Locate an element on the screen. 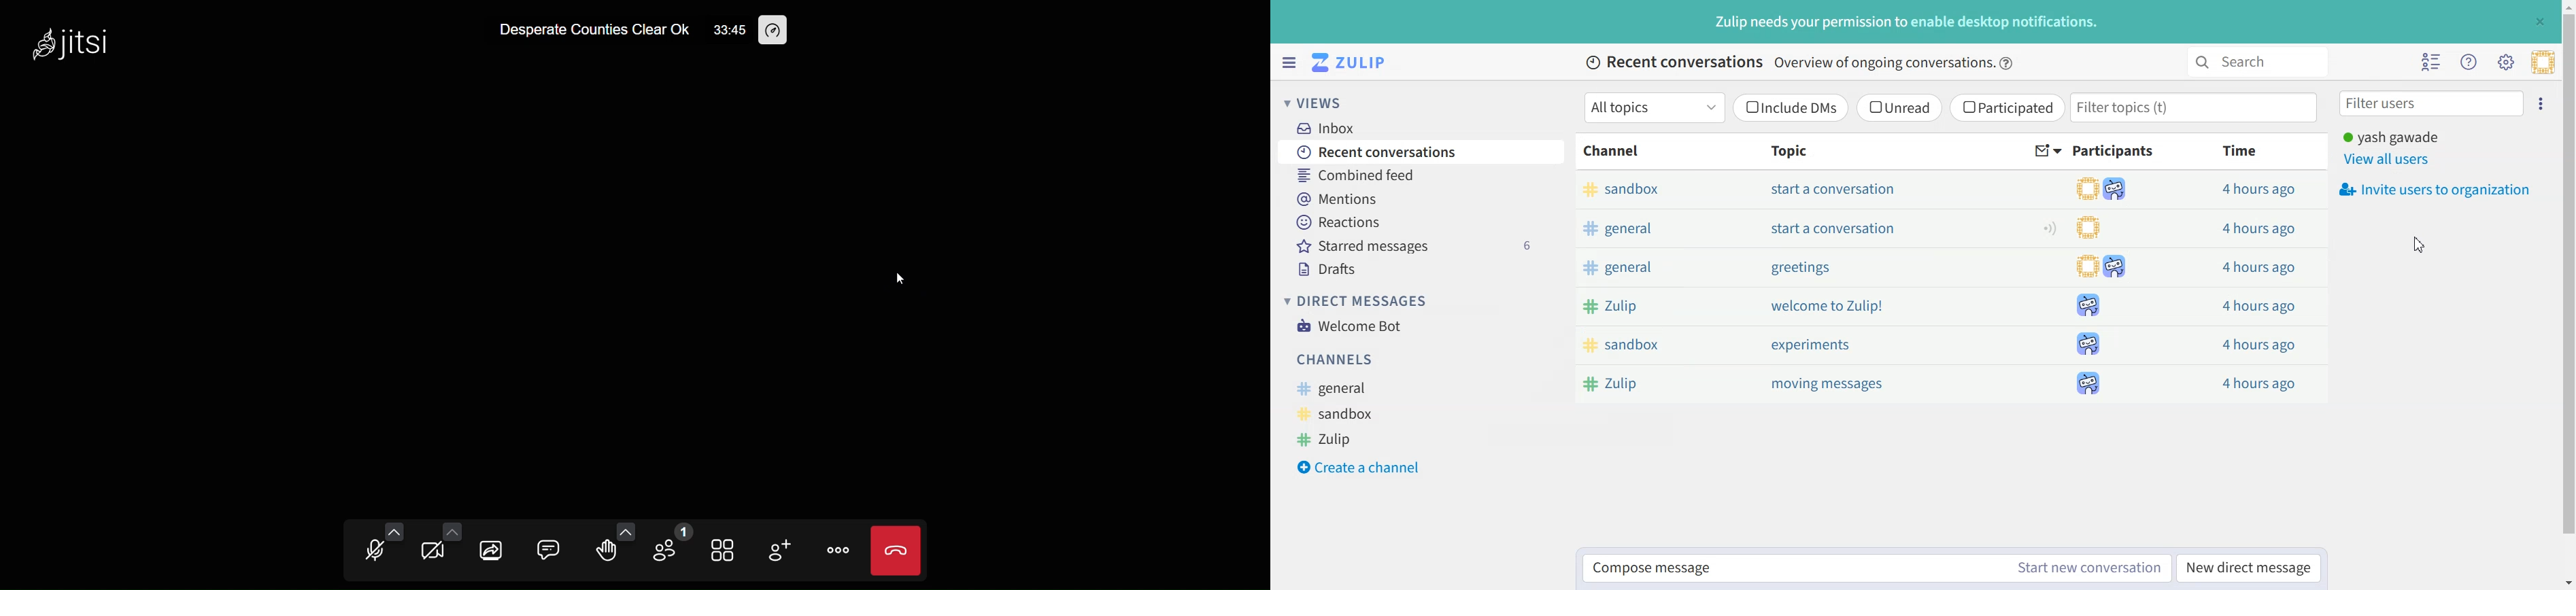  Starred messages is located at coordinates (1423, 245).